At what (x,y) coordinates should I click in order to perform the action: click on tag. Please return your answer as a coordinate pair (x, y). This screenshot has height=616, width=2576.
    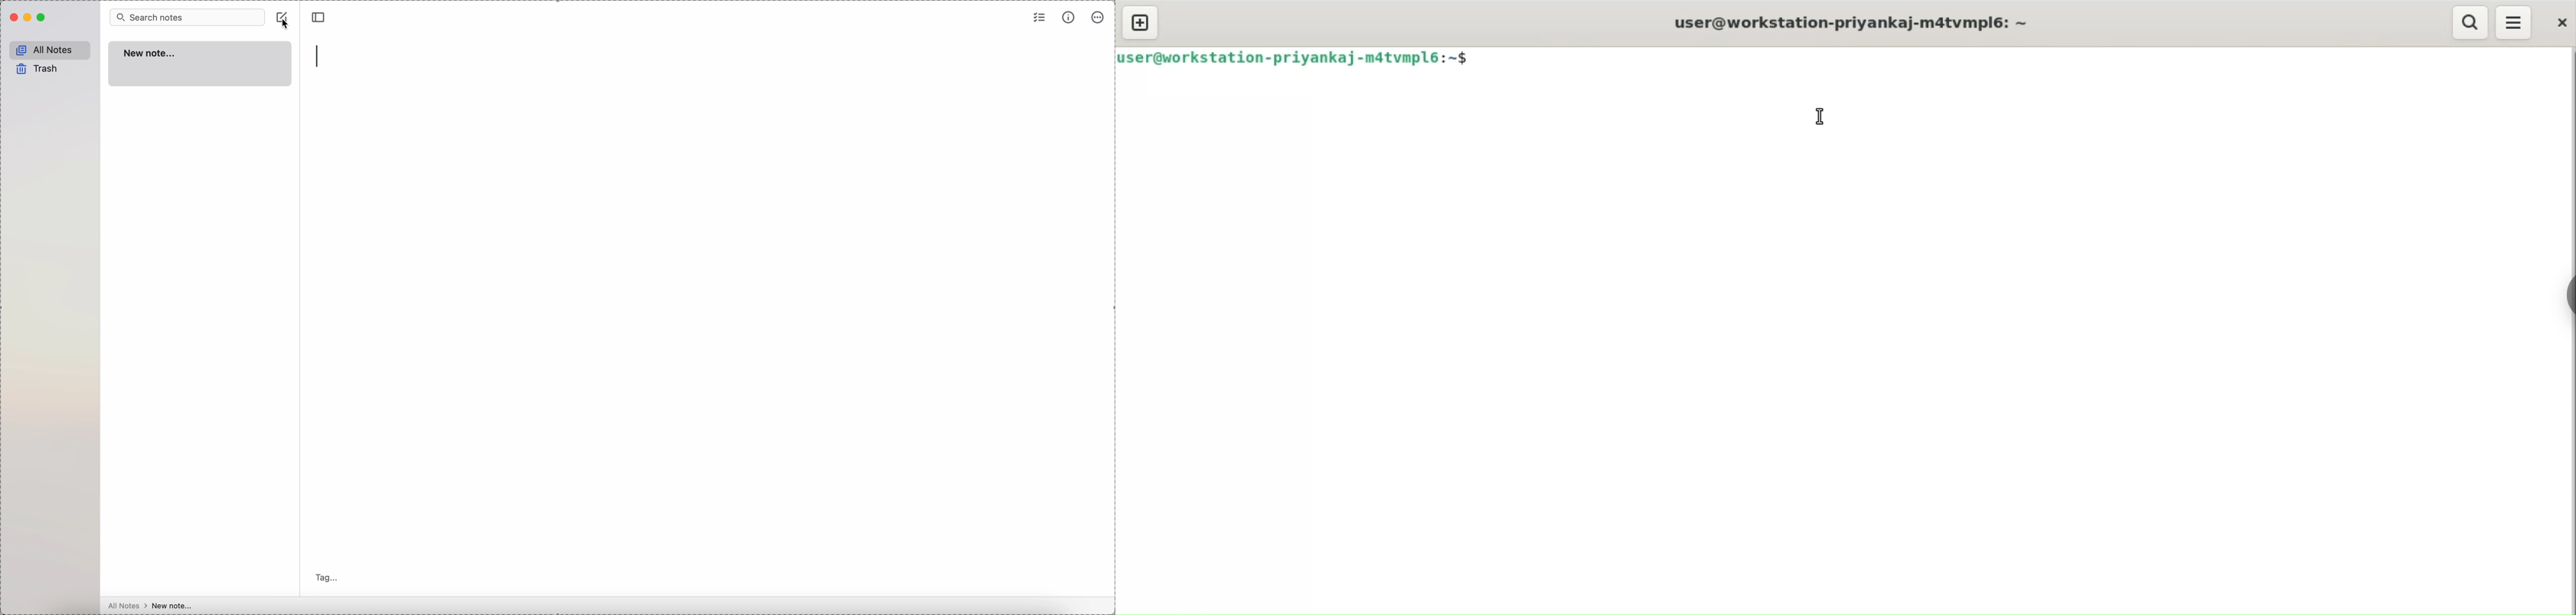
    Looking at the image, I should click on (328, 577).